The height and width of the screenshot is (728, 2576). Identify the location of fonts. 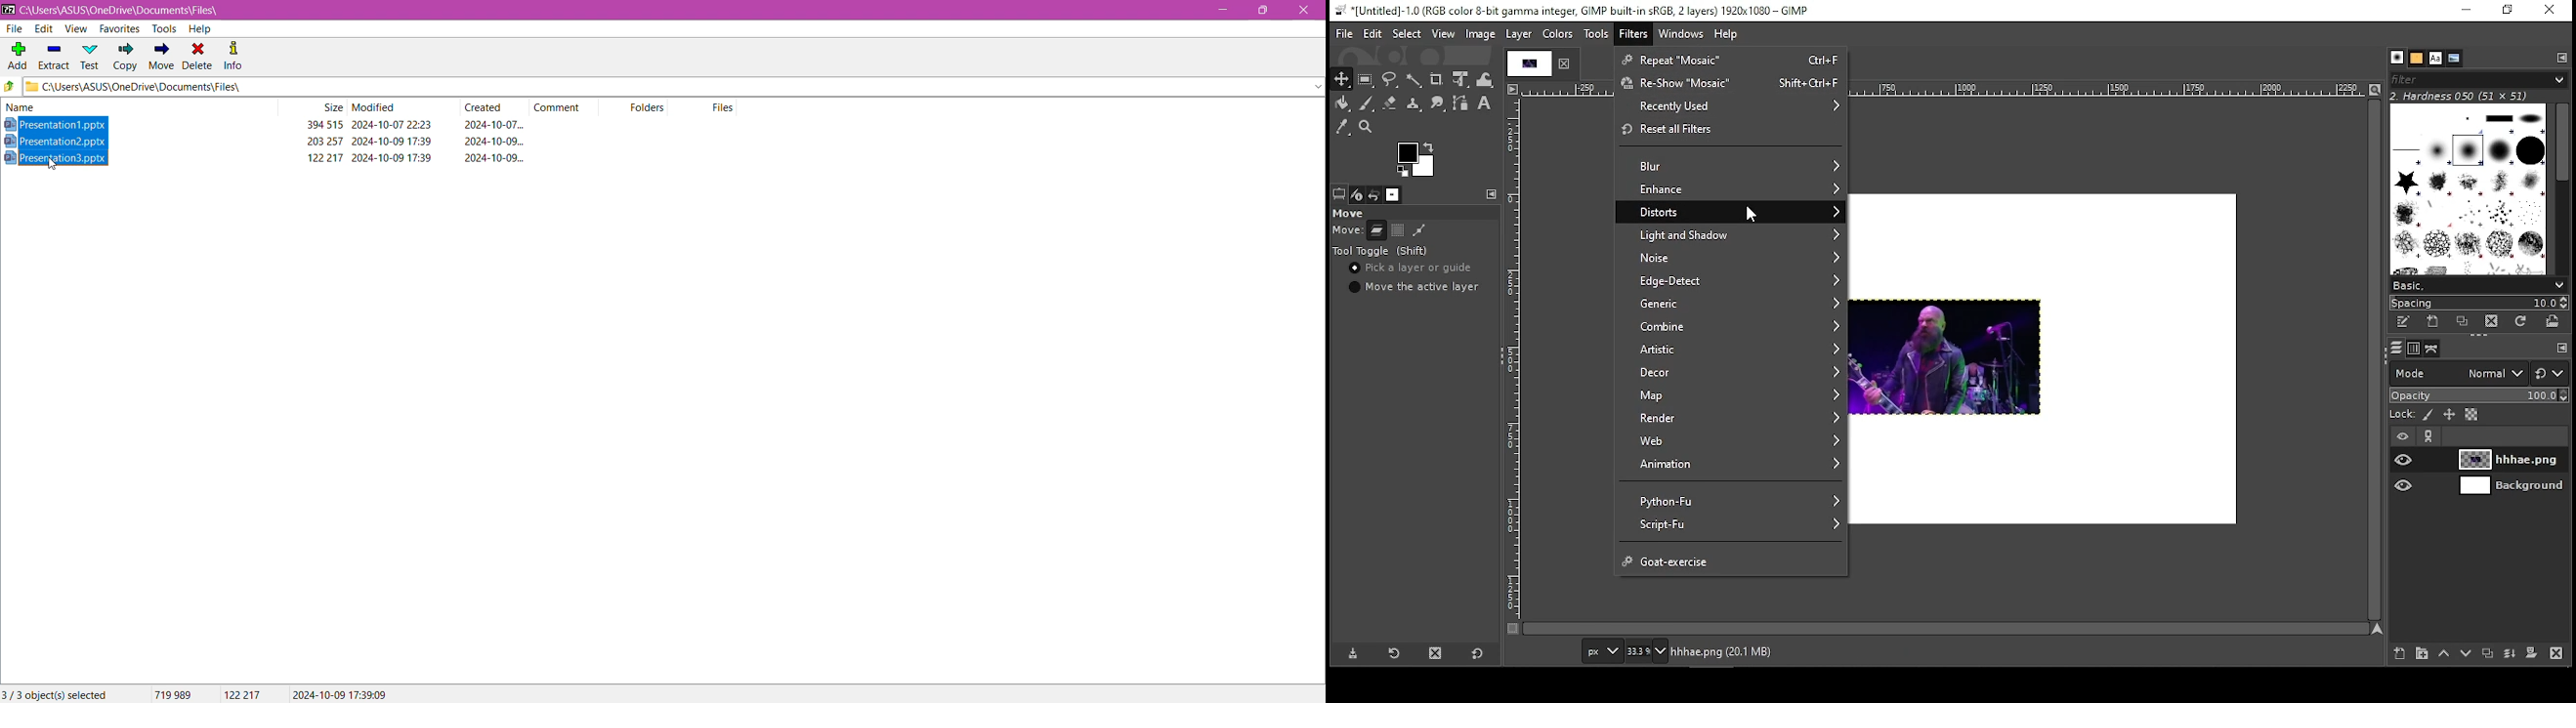
(2434, 58).